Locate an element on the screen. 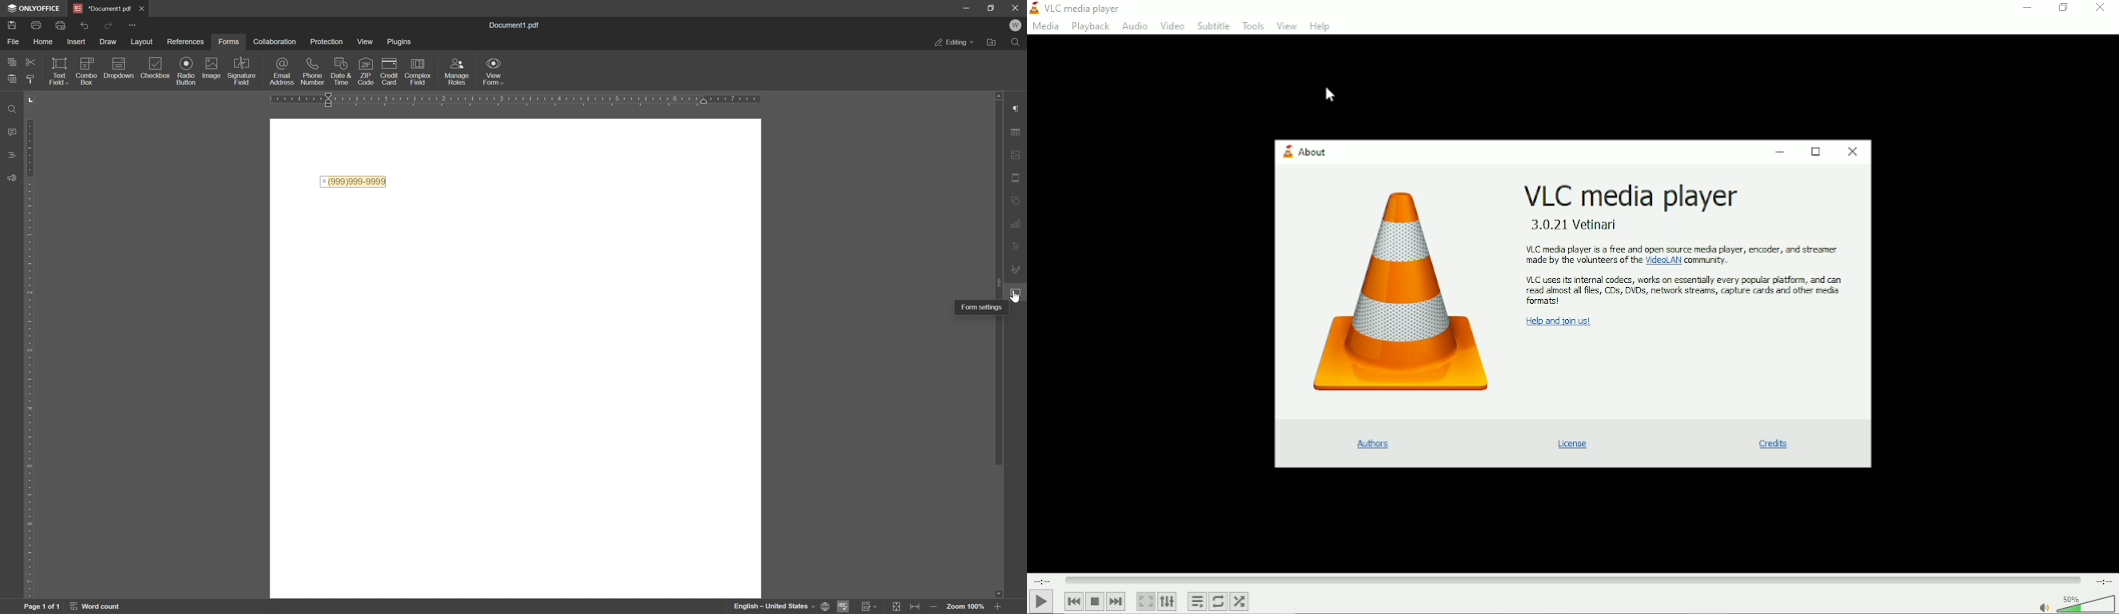 Image resolution: width=2128 pixels, height=616 pixels. vlc media player is located at coordinates (1083, 9).